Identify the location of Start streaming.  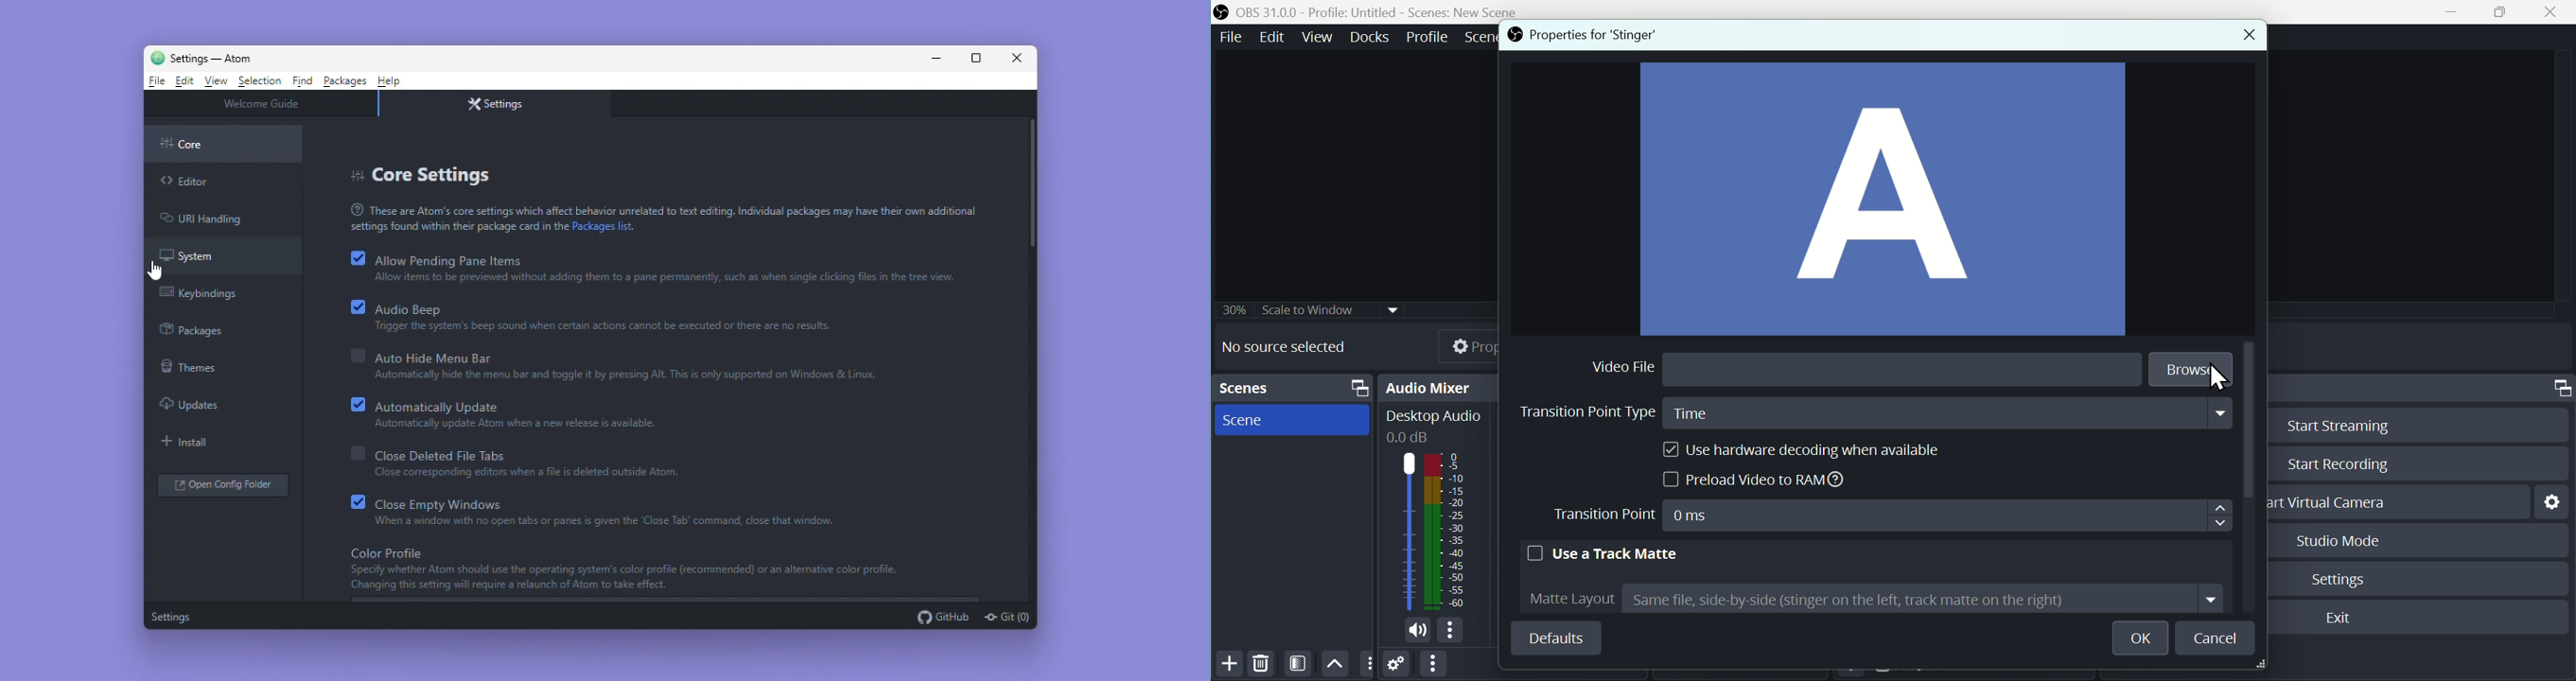
(2332, 424).